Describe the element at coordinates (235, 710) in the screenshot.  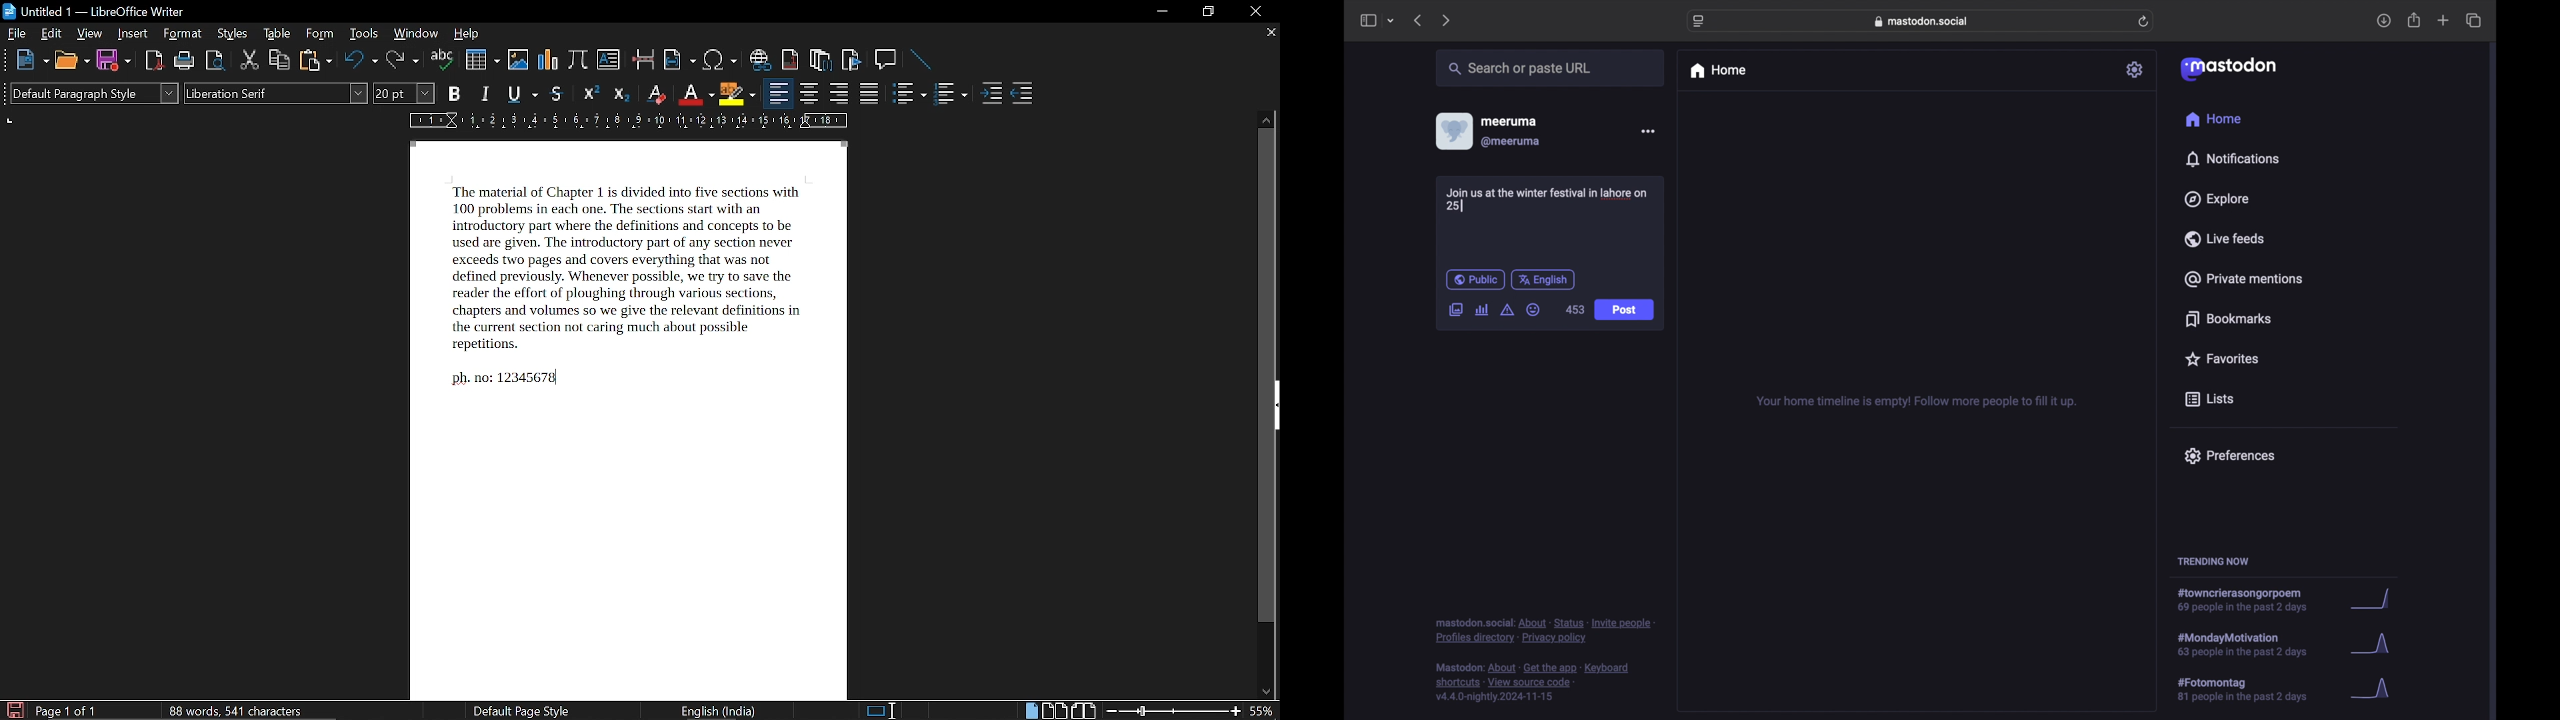
I see `88 words, 541 characters` at that location.